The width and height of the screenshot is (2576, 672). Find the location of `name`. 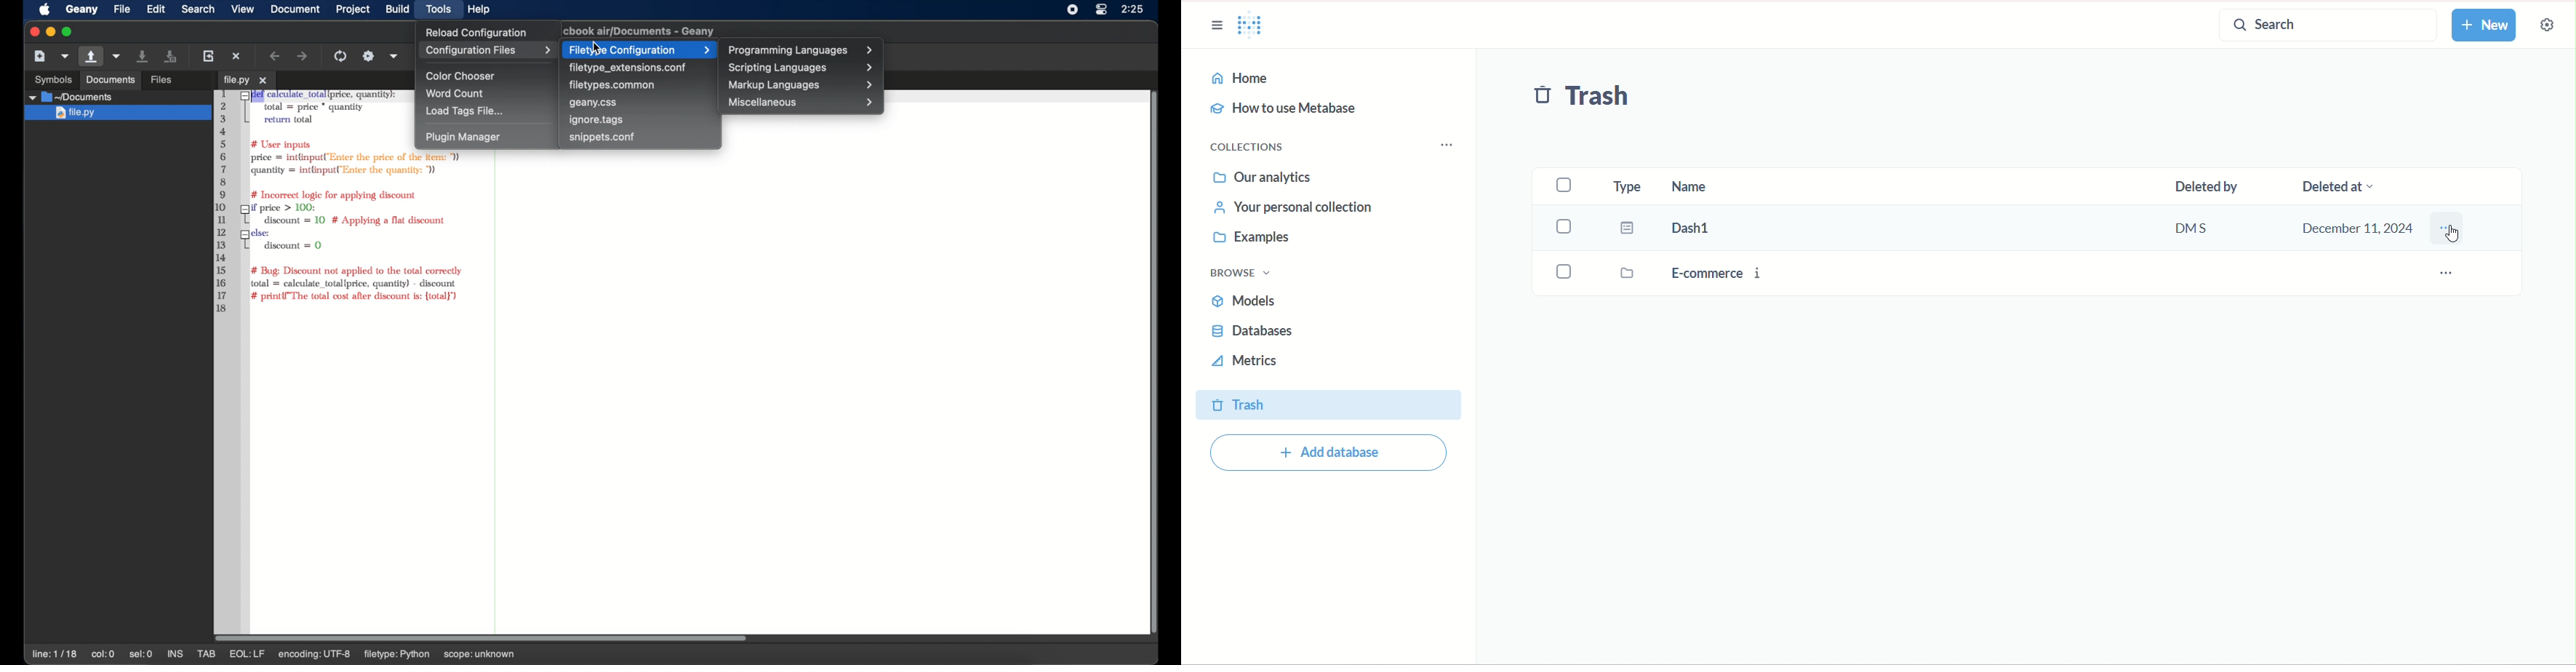

name is located at coordinates (1724, 187).